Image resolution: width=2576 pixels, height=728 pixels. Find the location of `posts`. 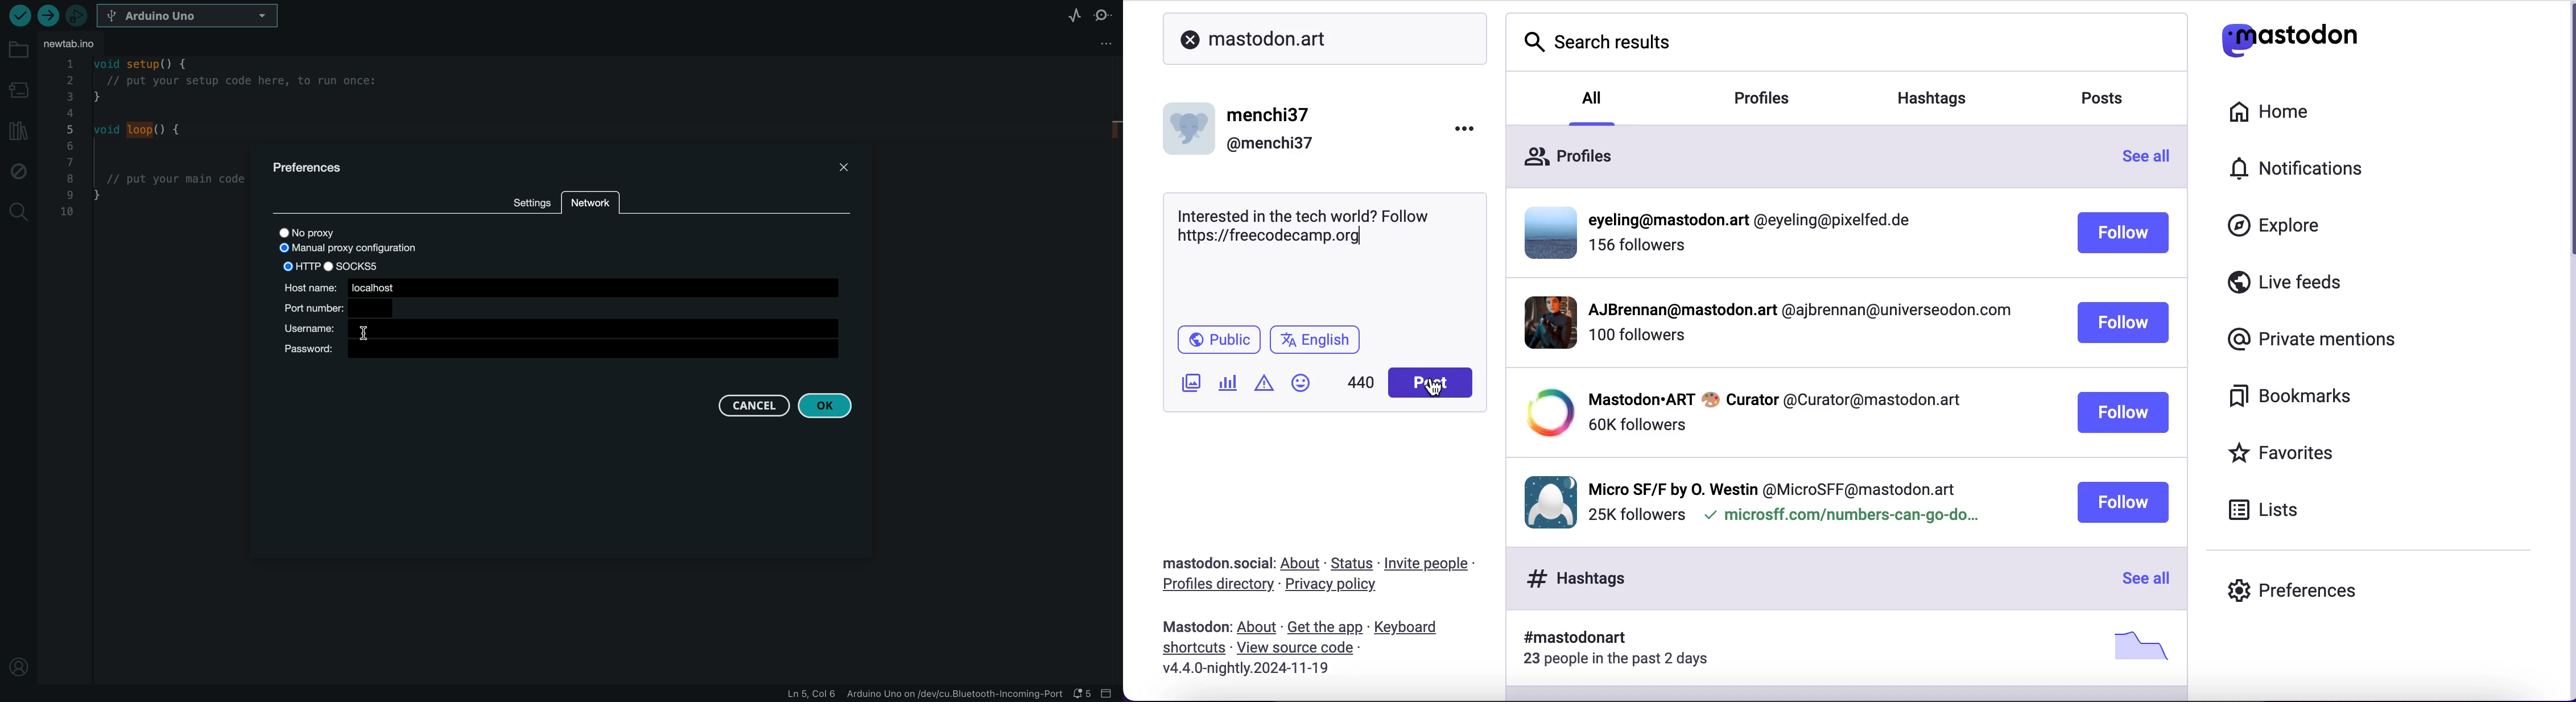

posts is located at coordinates (2098, 99).